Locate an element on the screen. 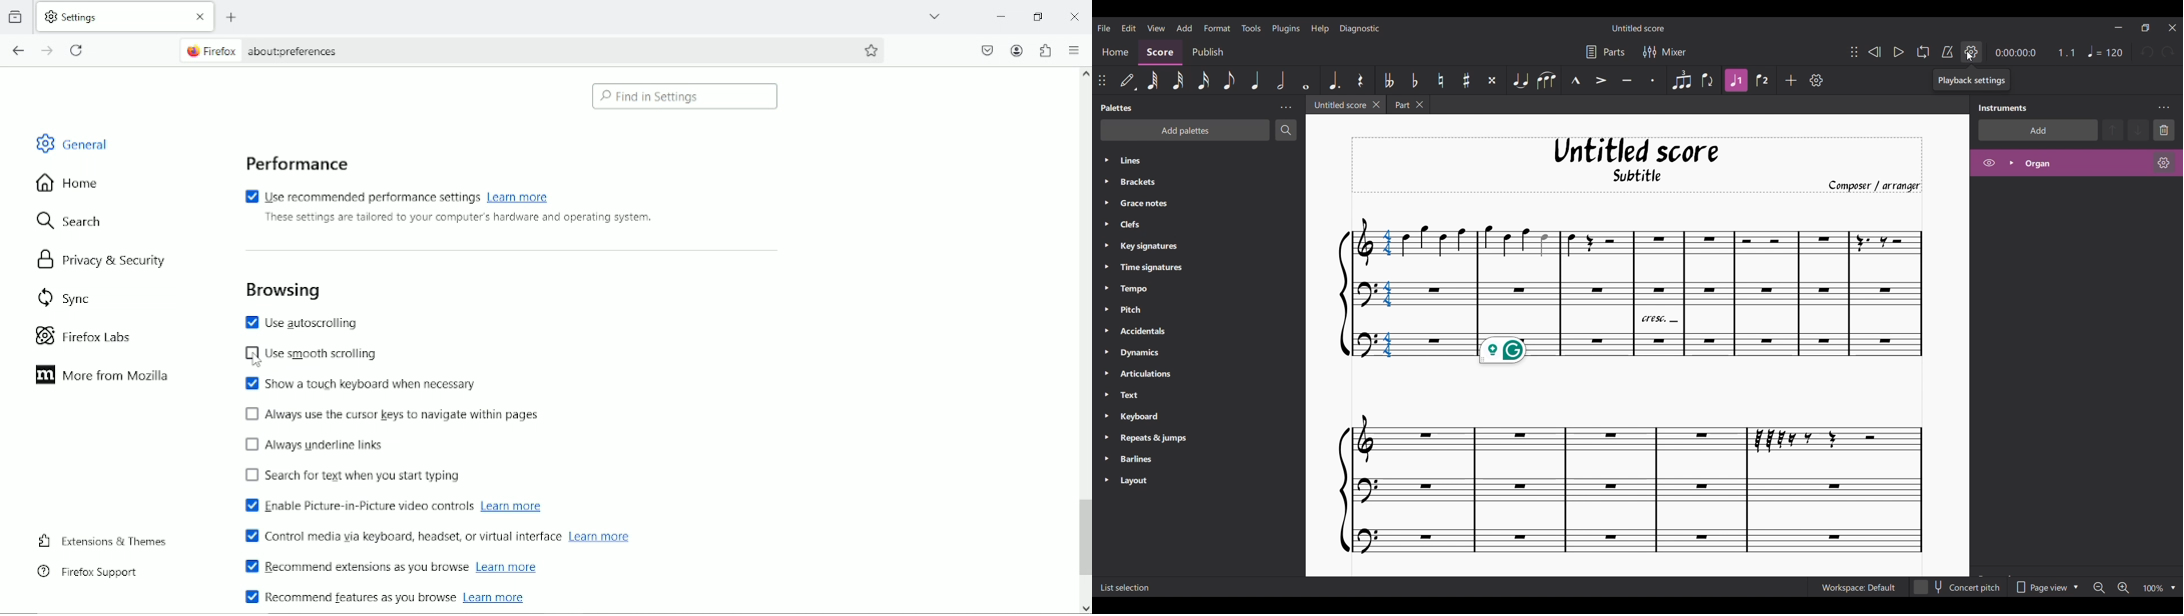 The height and width of the screenshot is (616, 2184). Firefox labs is located at coordinates (98, 336).